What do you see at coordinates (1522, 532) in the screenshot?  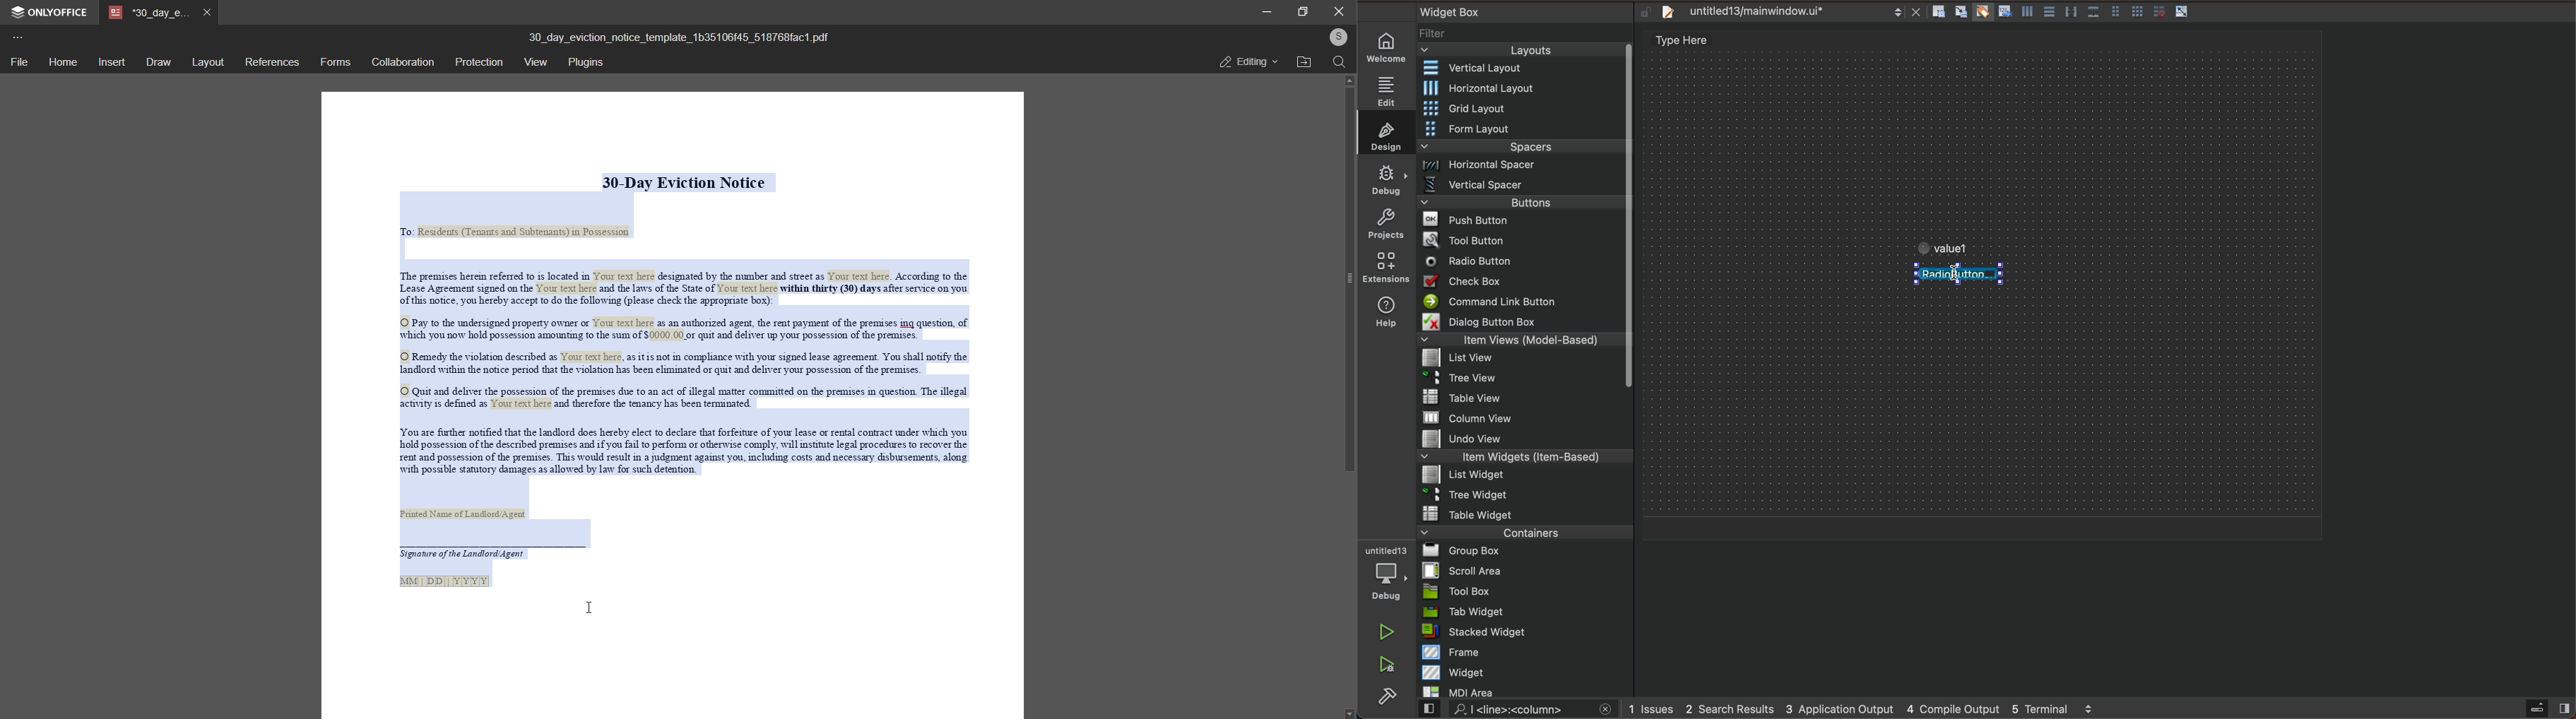 I see `containers` at bounding box center [1522, 532].